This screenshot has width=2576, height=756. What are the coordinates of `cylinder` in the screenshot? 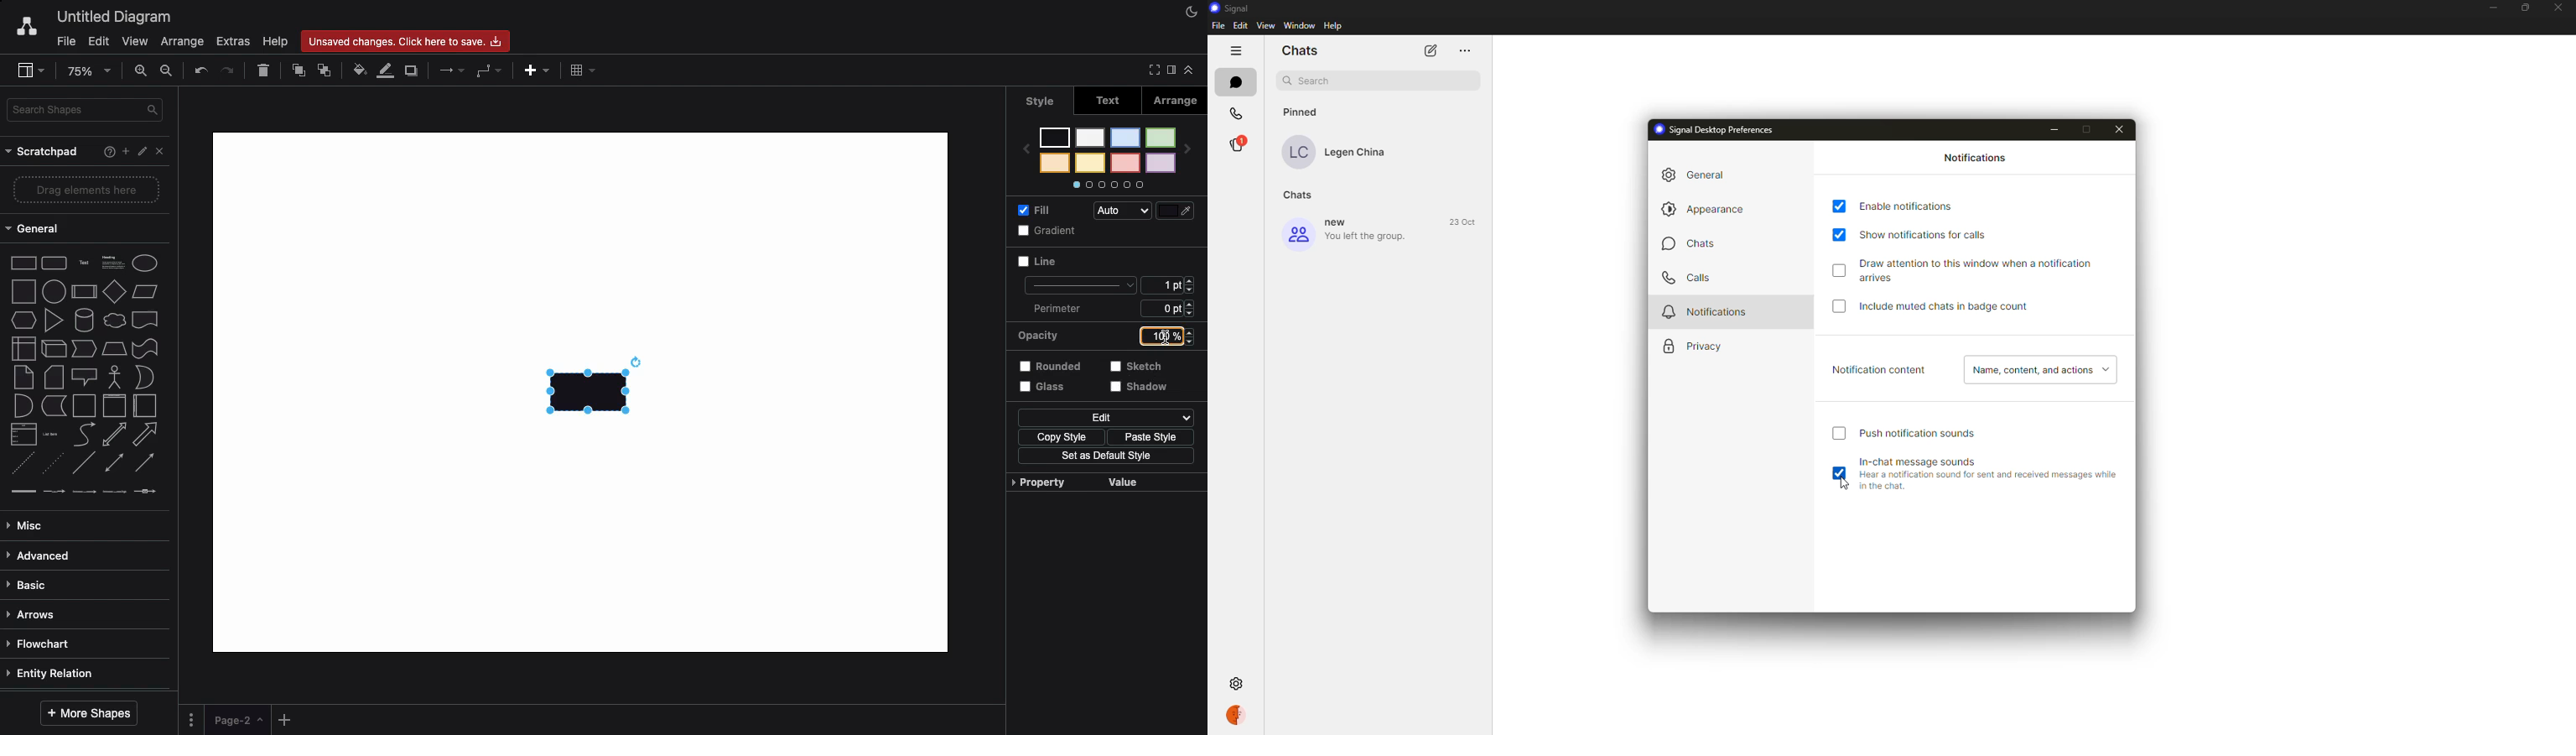 It's located at (82, 321).